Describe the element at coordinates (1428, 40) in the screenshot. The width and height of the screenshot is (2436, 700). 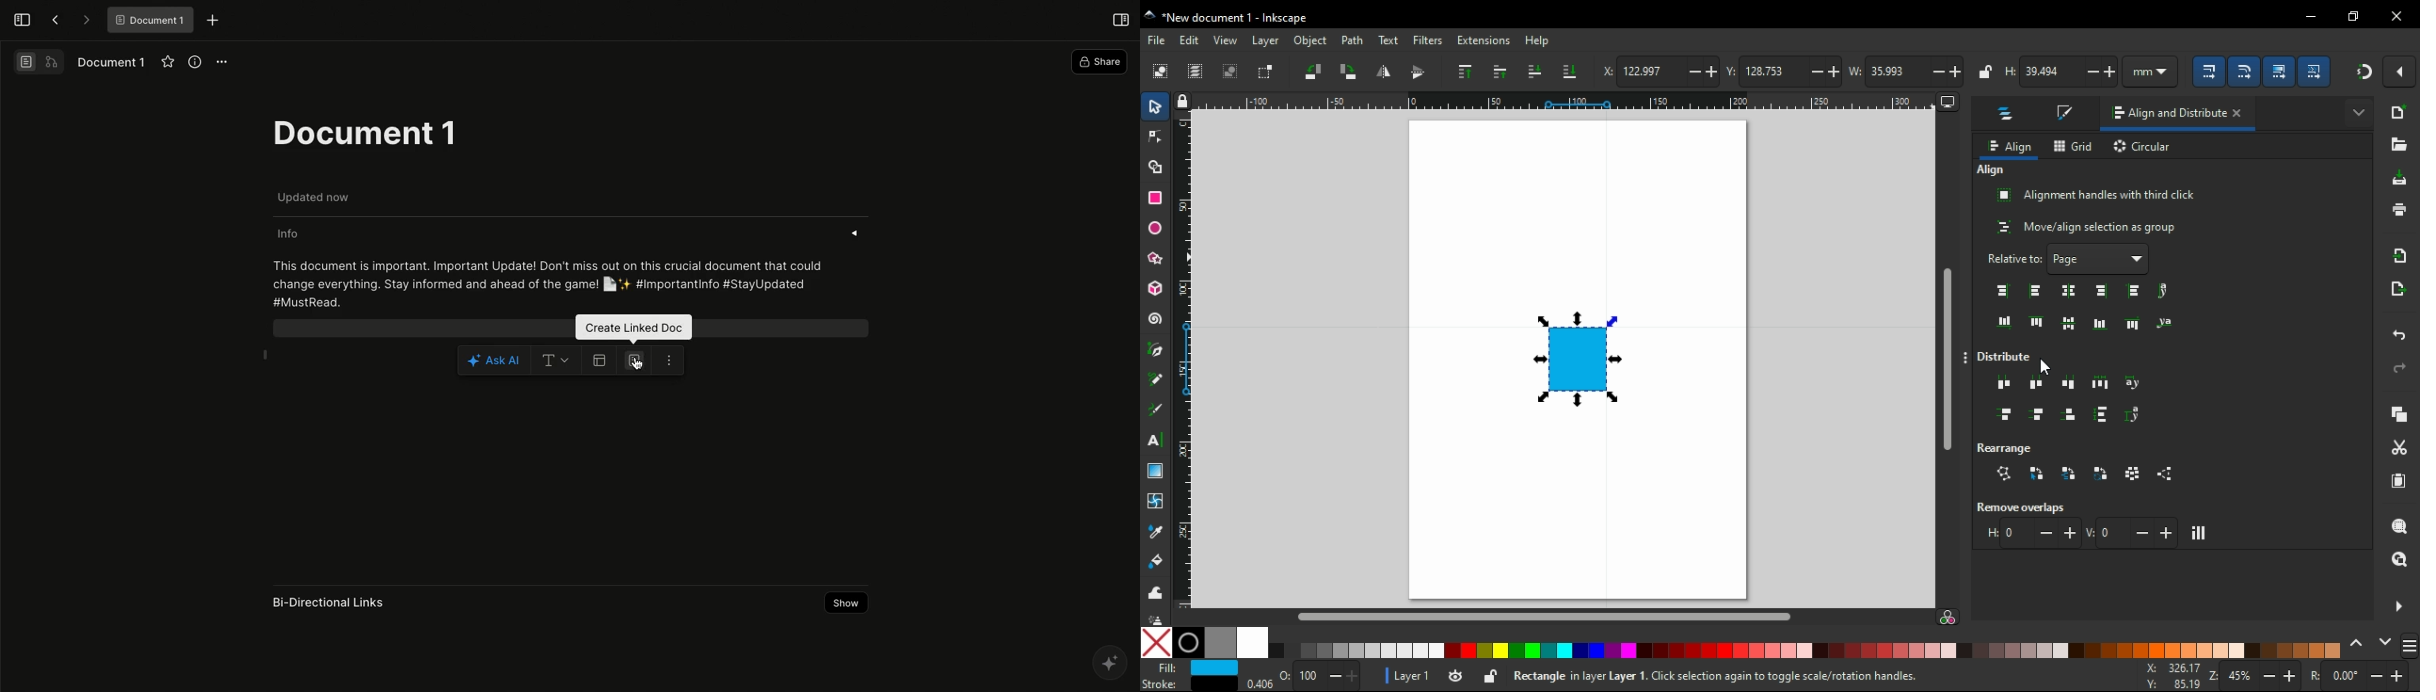
I see `filters` at that location.